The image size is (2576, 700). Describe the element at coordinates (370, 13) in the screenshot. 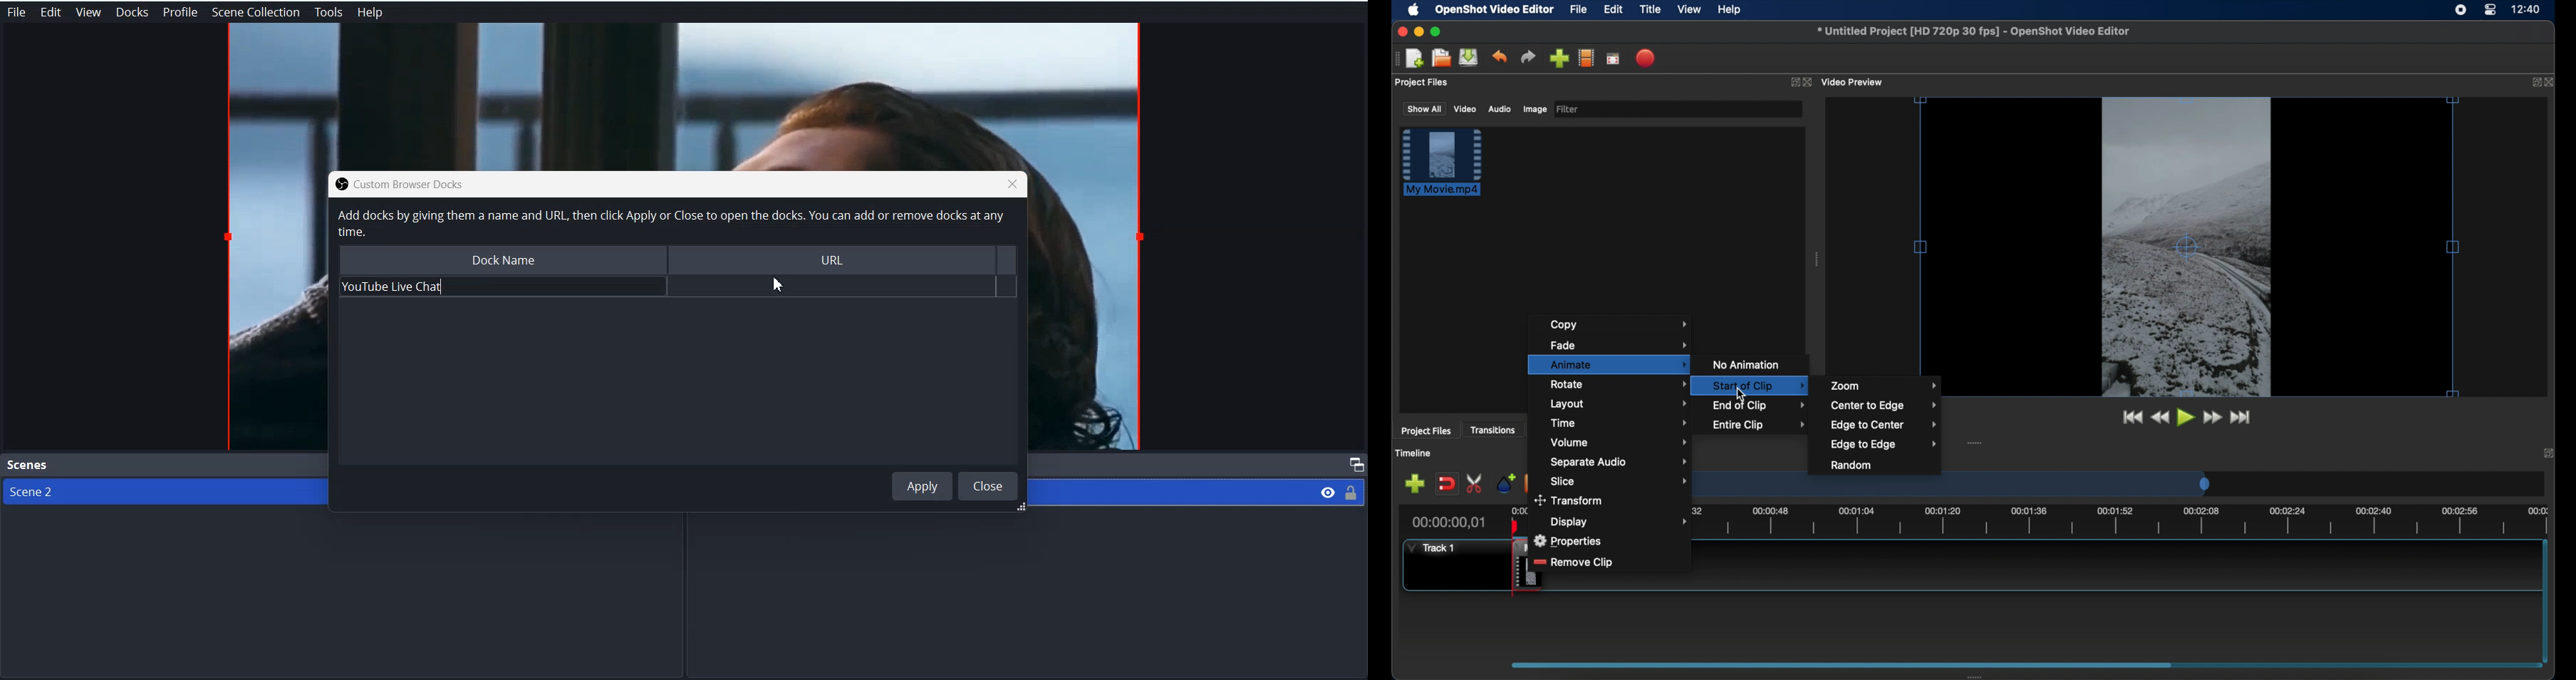

I see `Help` at that location.